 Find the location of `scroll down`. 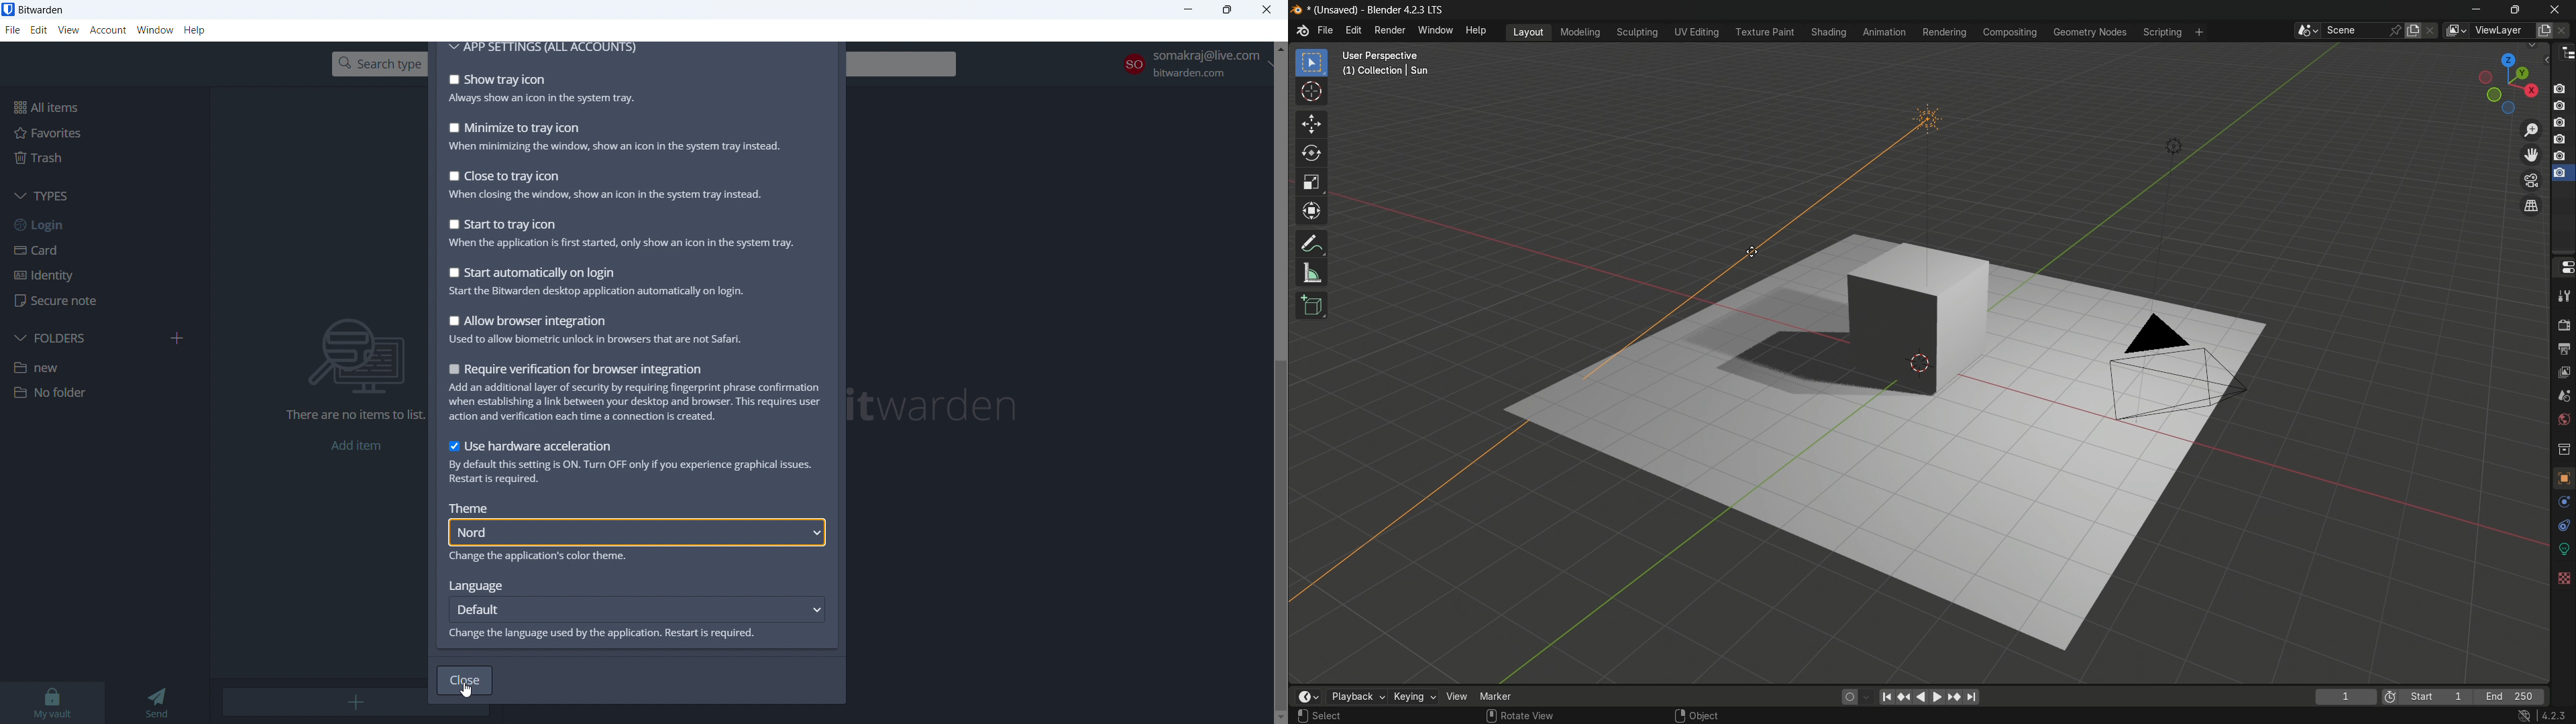

scroll down is located at coordinates (1280, 716).